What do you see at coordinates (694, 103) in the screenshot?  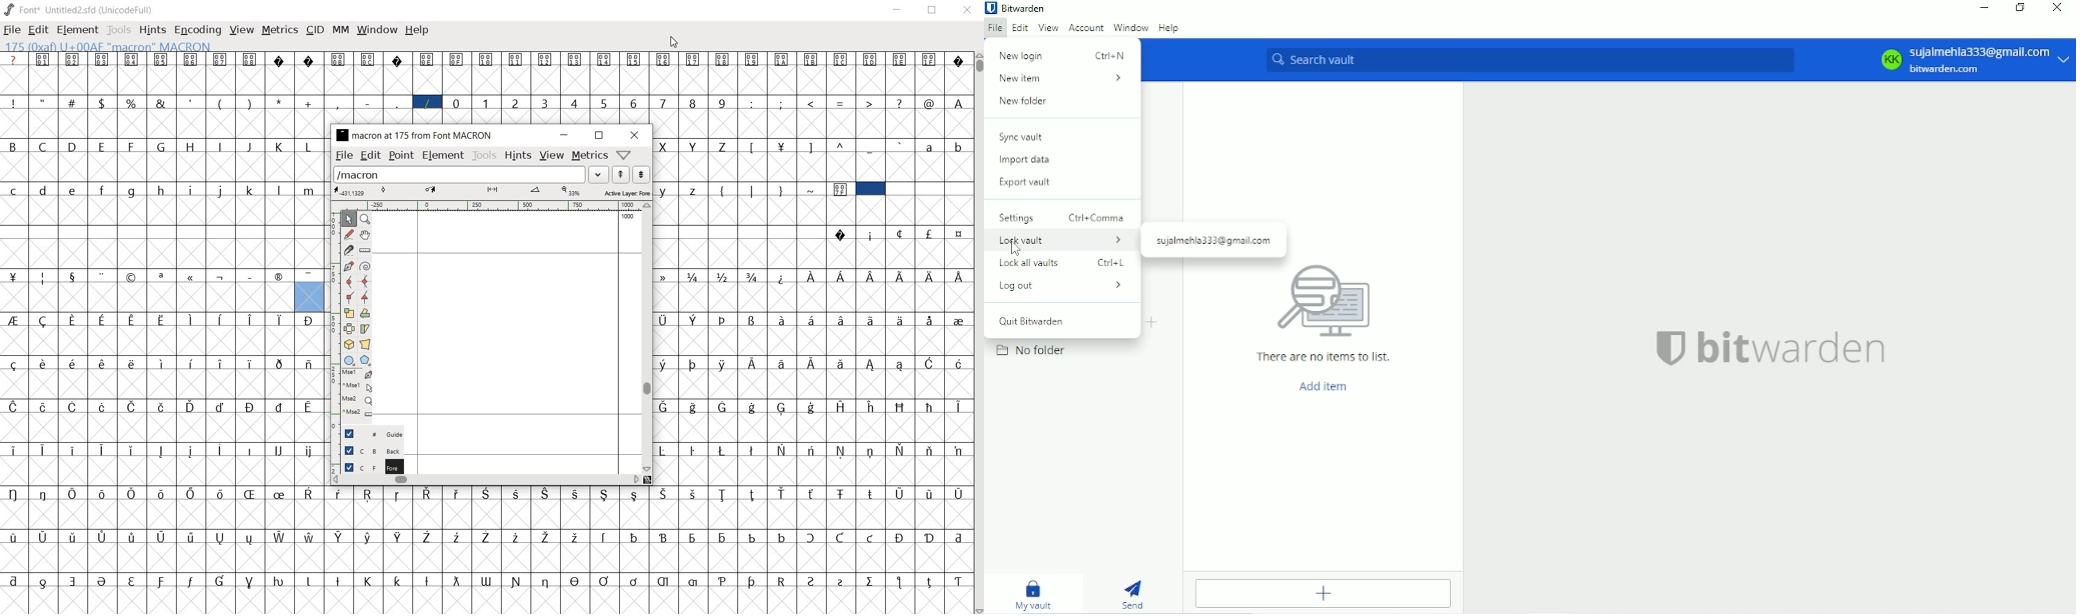 I see `8` at bounding box center [694, 103].